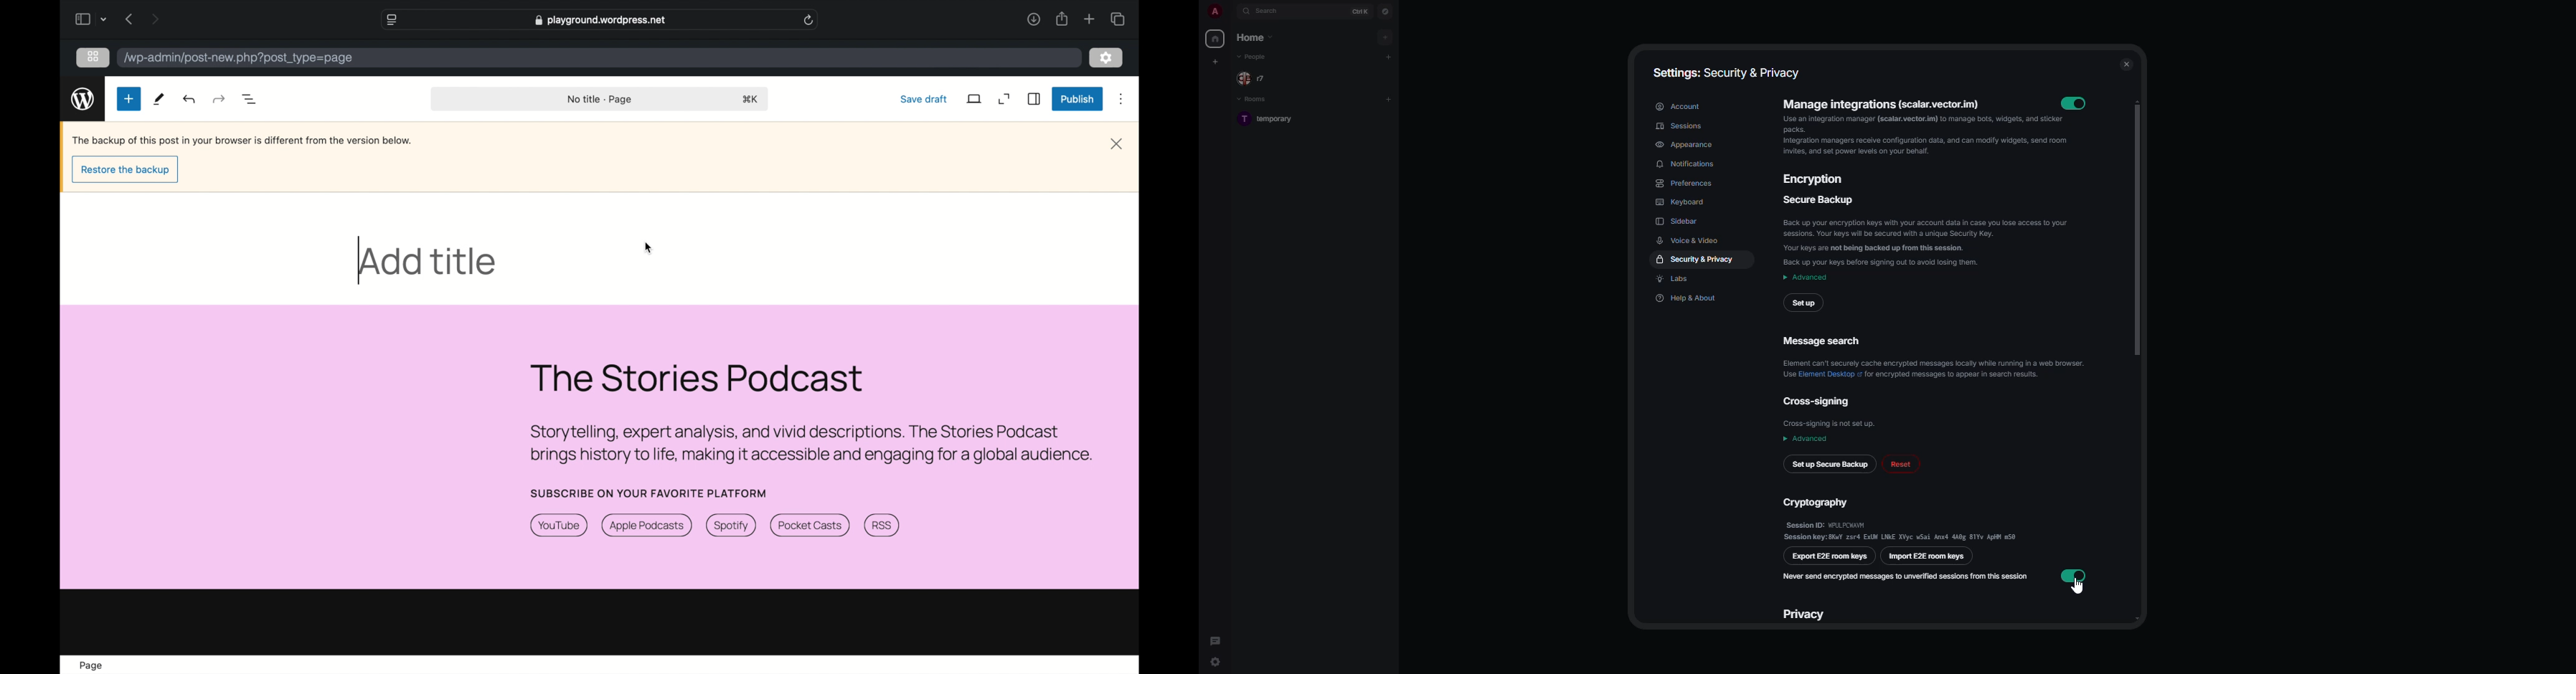  I want to click on labs, so click(1679, 280).